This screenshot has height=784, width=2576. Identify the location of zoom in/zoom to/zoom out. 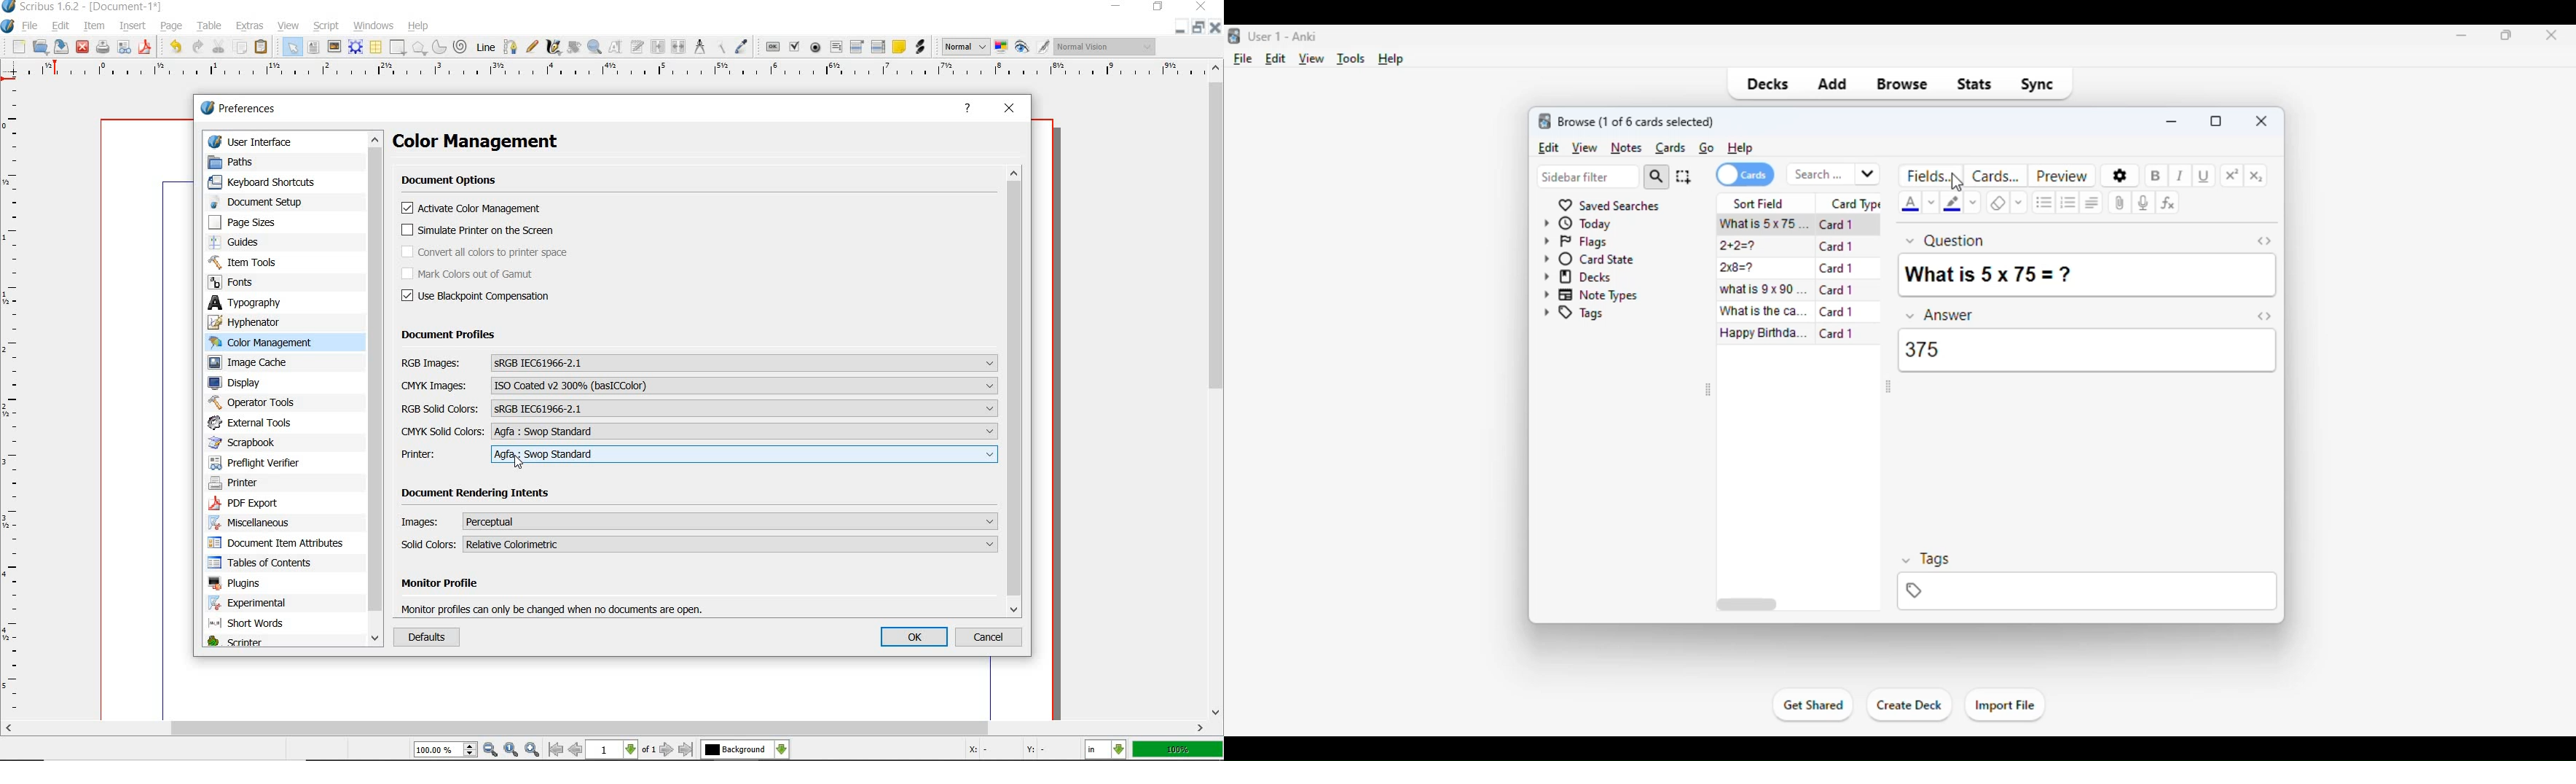
(479, 750).